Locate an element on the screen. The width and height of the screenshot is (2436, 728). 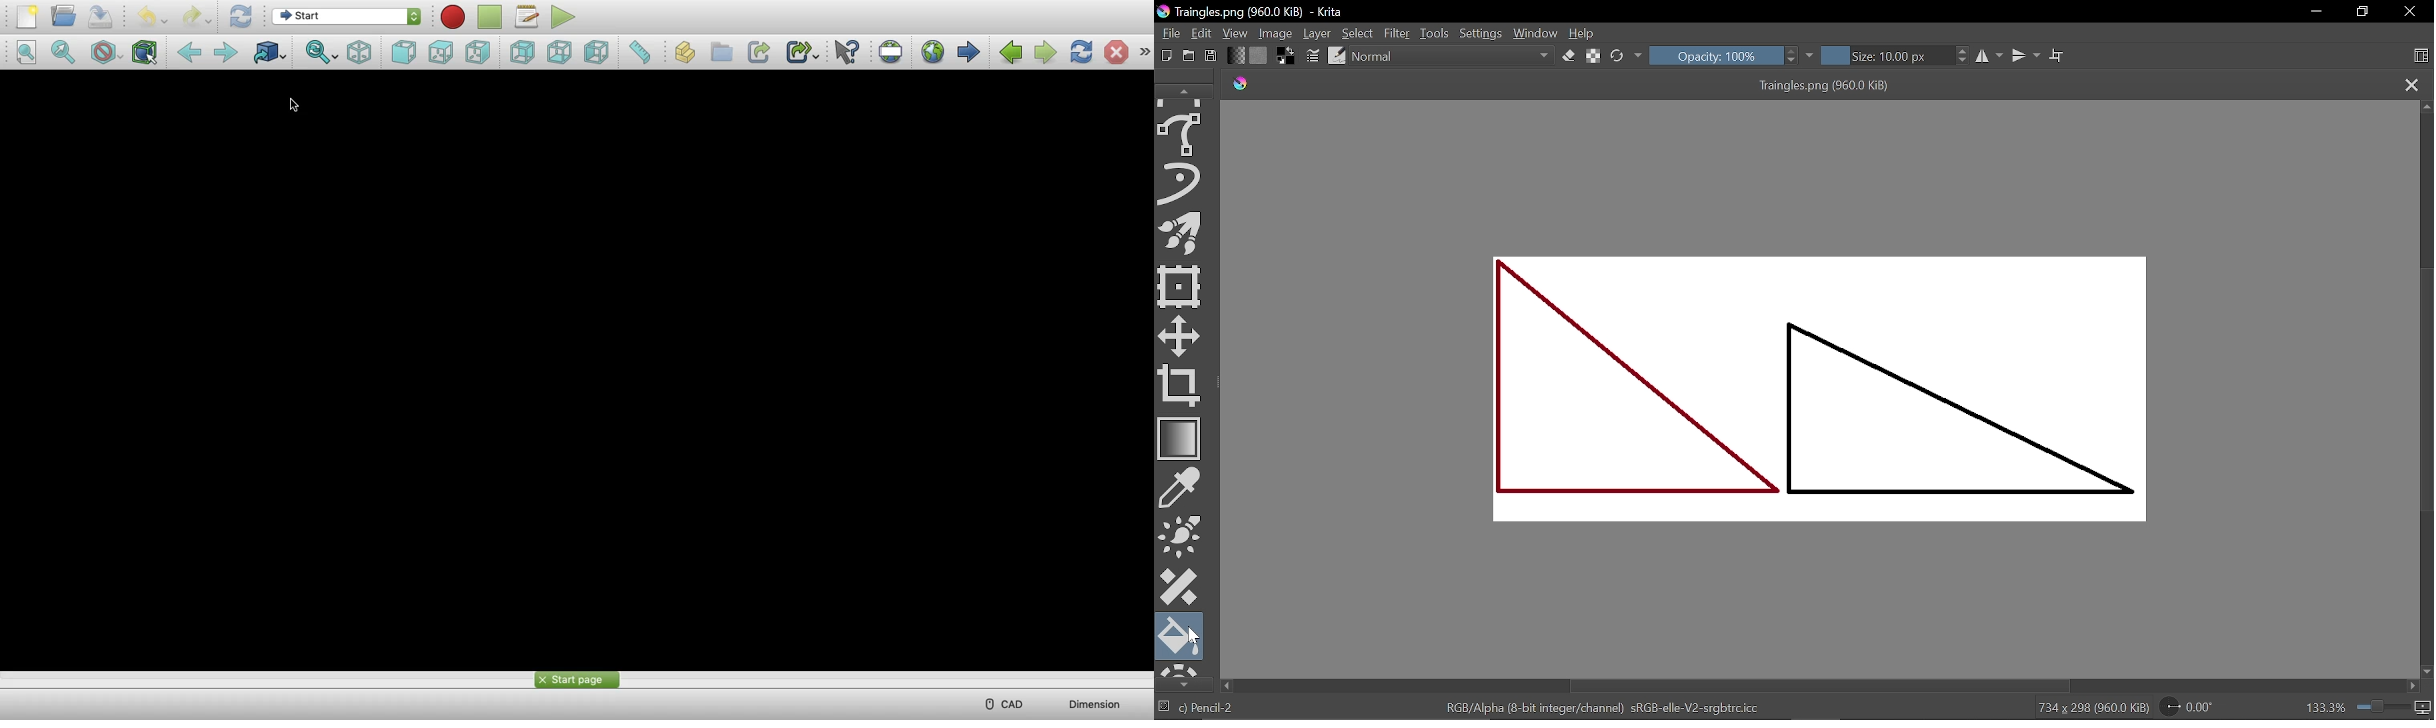
align to selection is located at coordinates (26, 52).